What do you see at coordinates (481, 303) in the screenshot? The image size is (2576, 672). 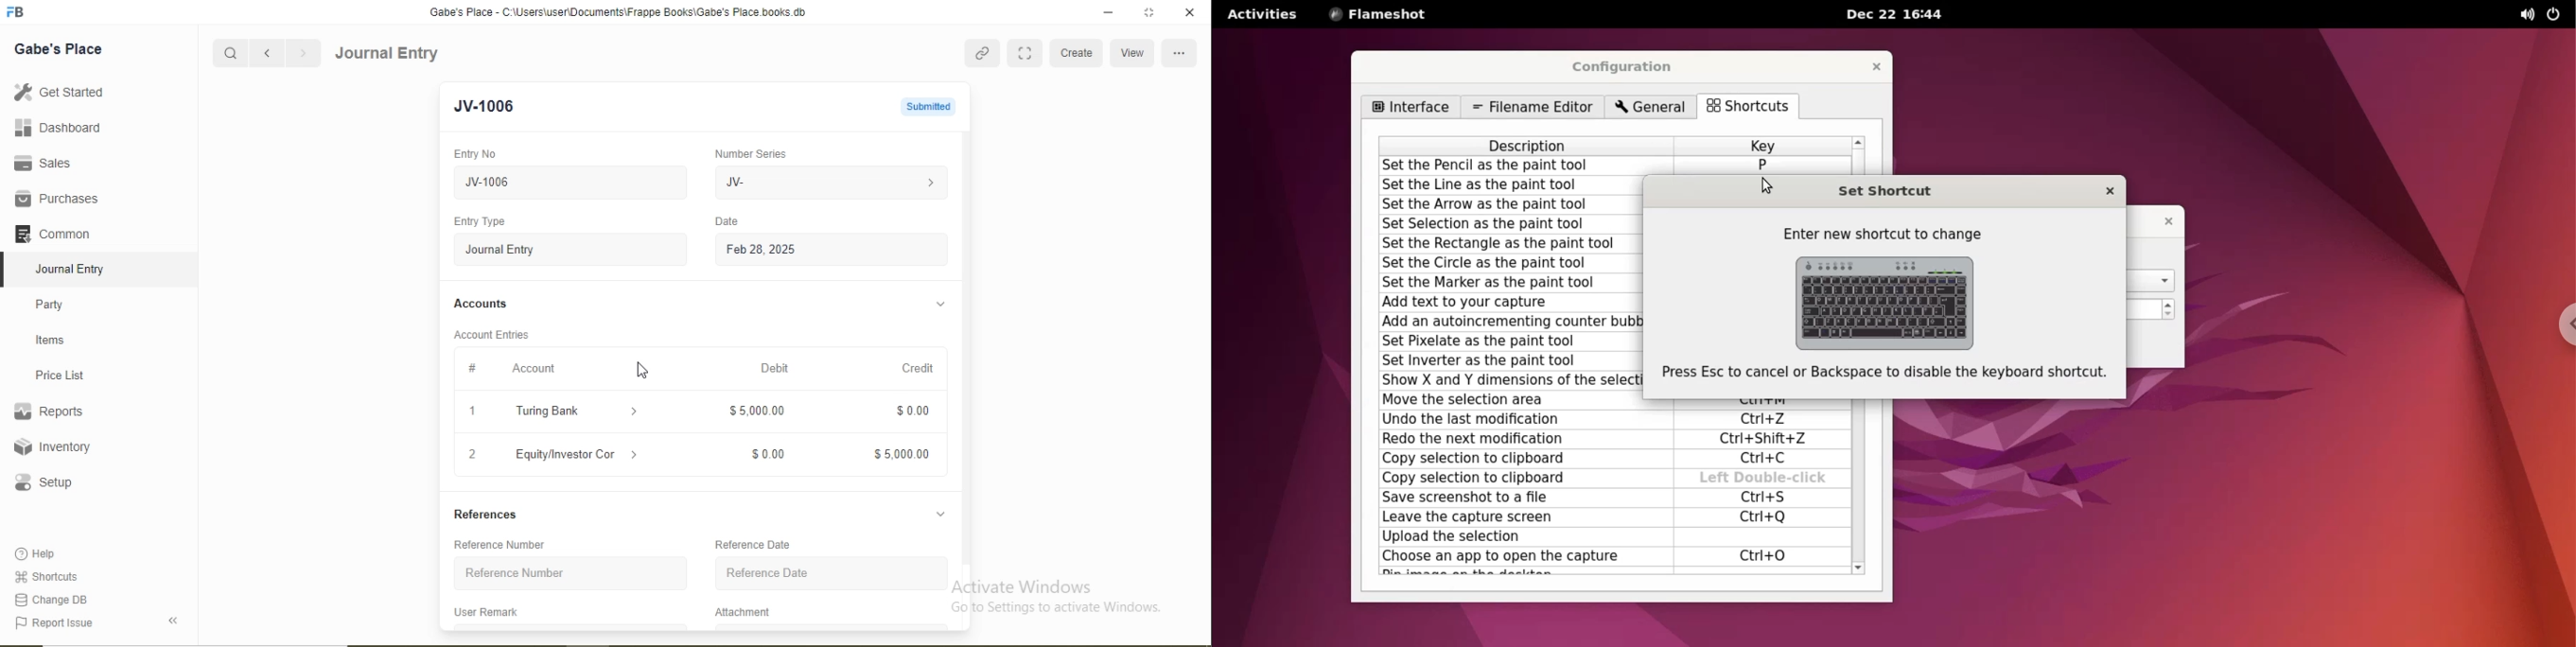 I see `Accounts` at bounding box center [481, 303].